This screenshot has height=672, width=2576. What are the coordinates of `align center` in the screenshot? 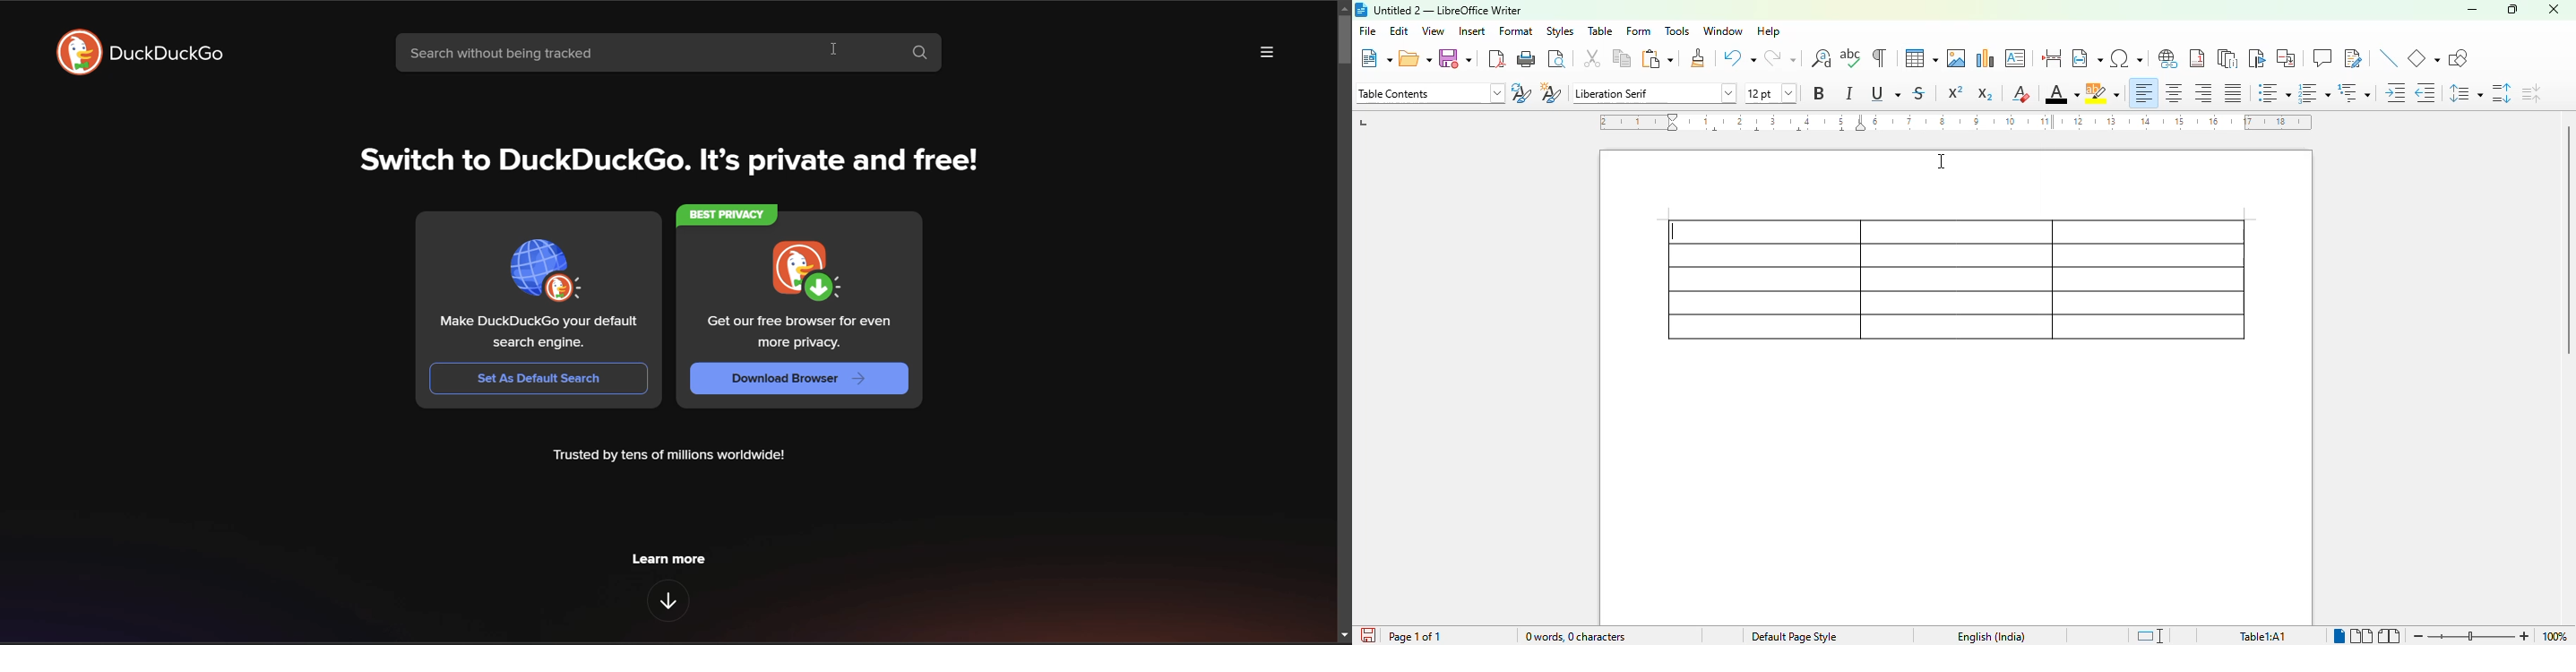 It's located at (2175, 93).